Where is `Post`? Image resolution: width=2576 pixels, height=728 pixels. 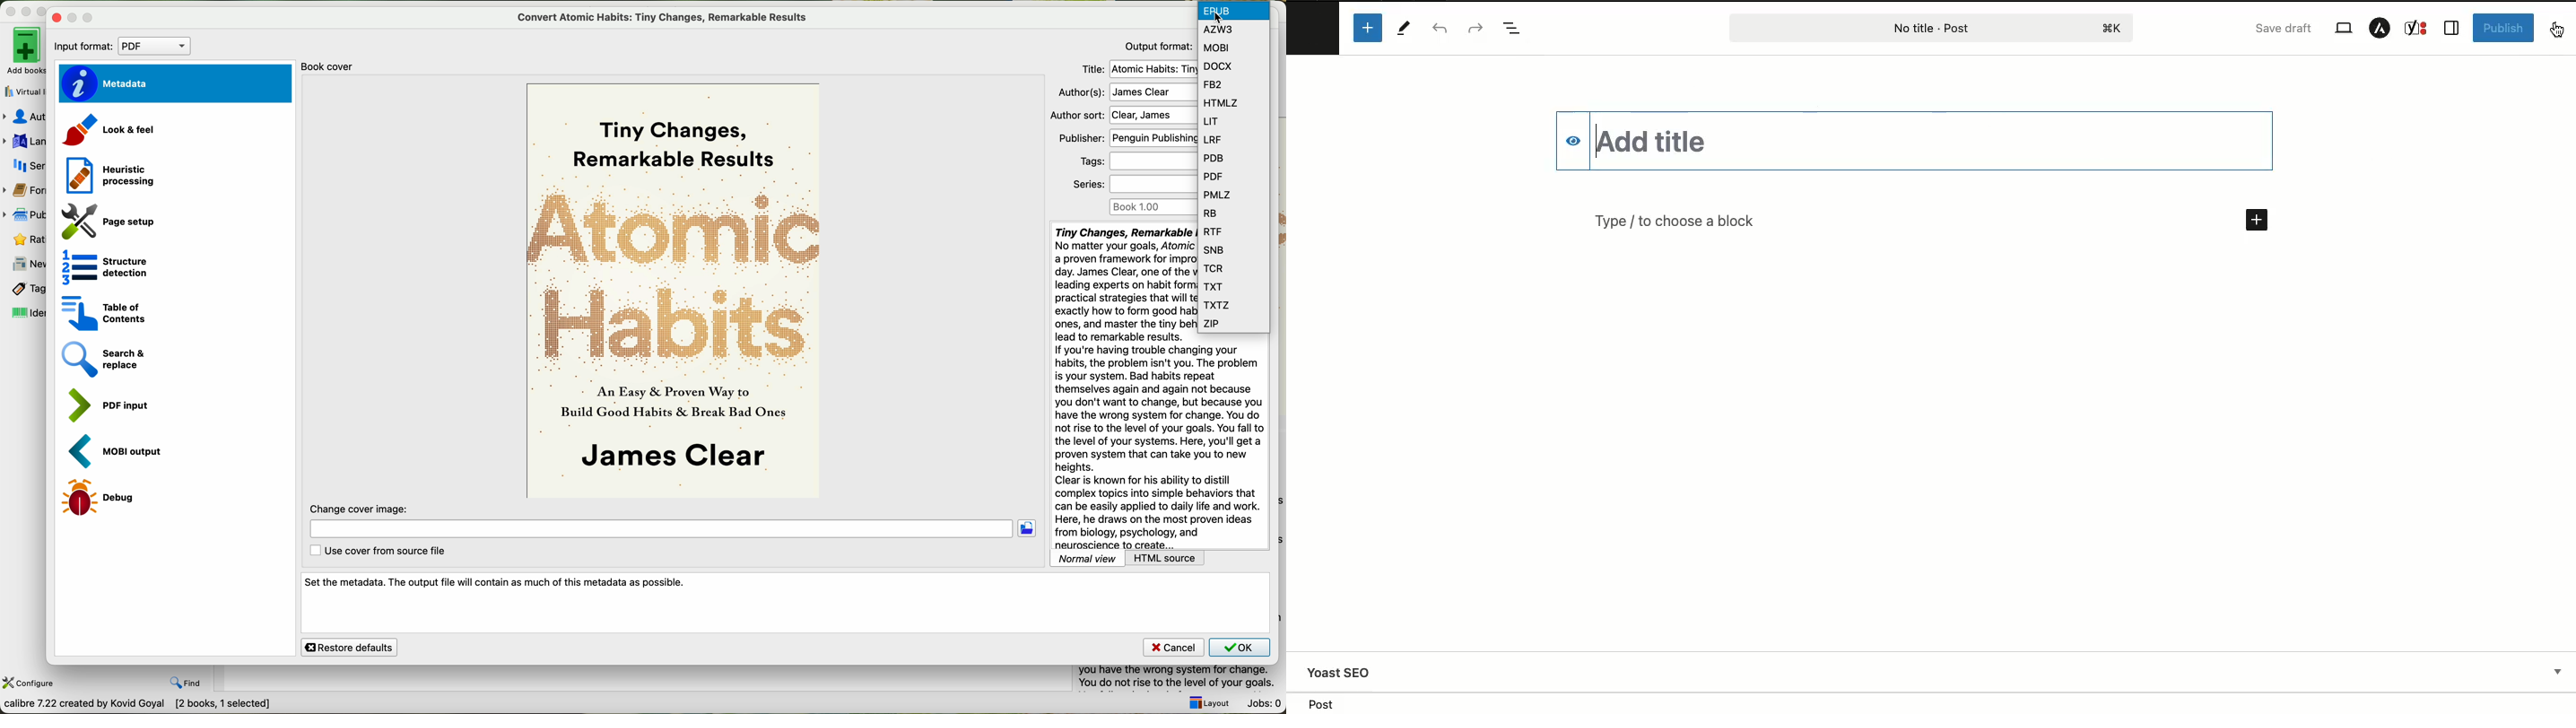
Post is located at coordinates (1929, 28).